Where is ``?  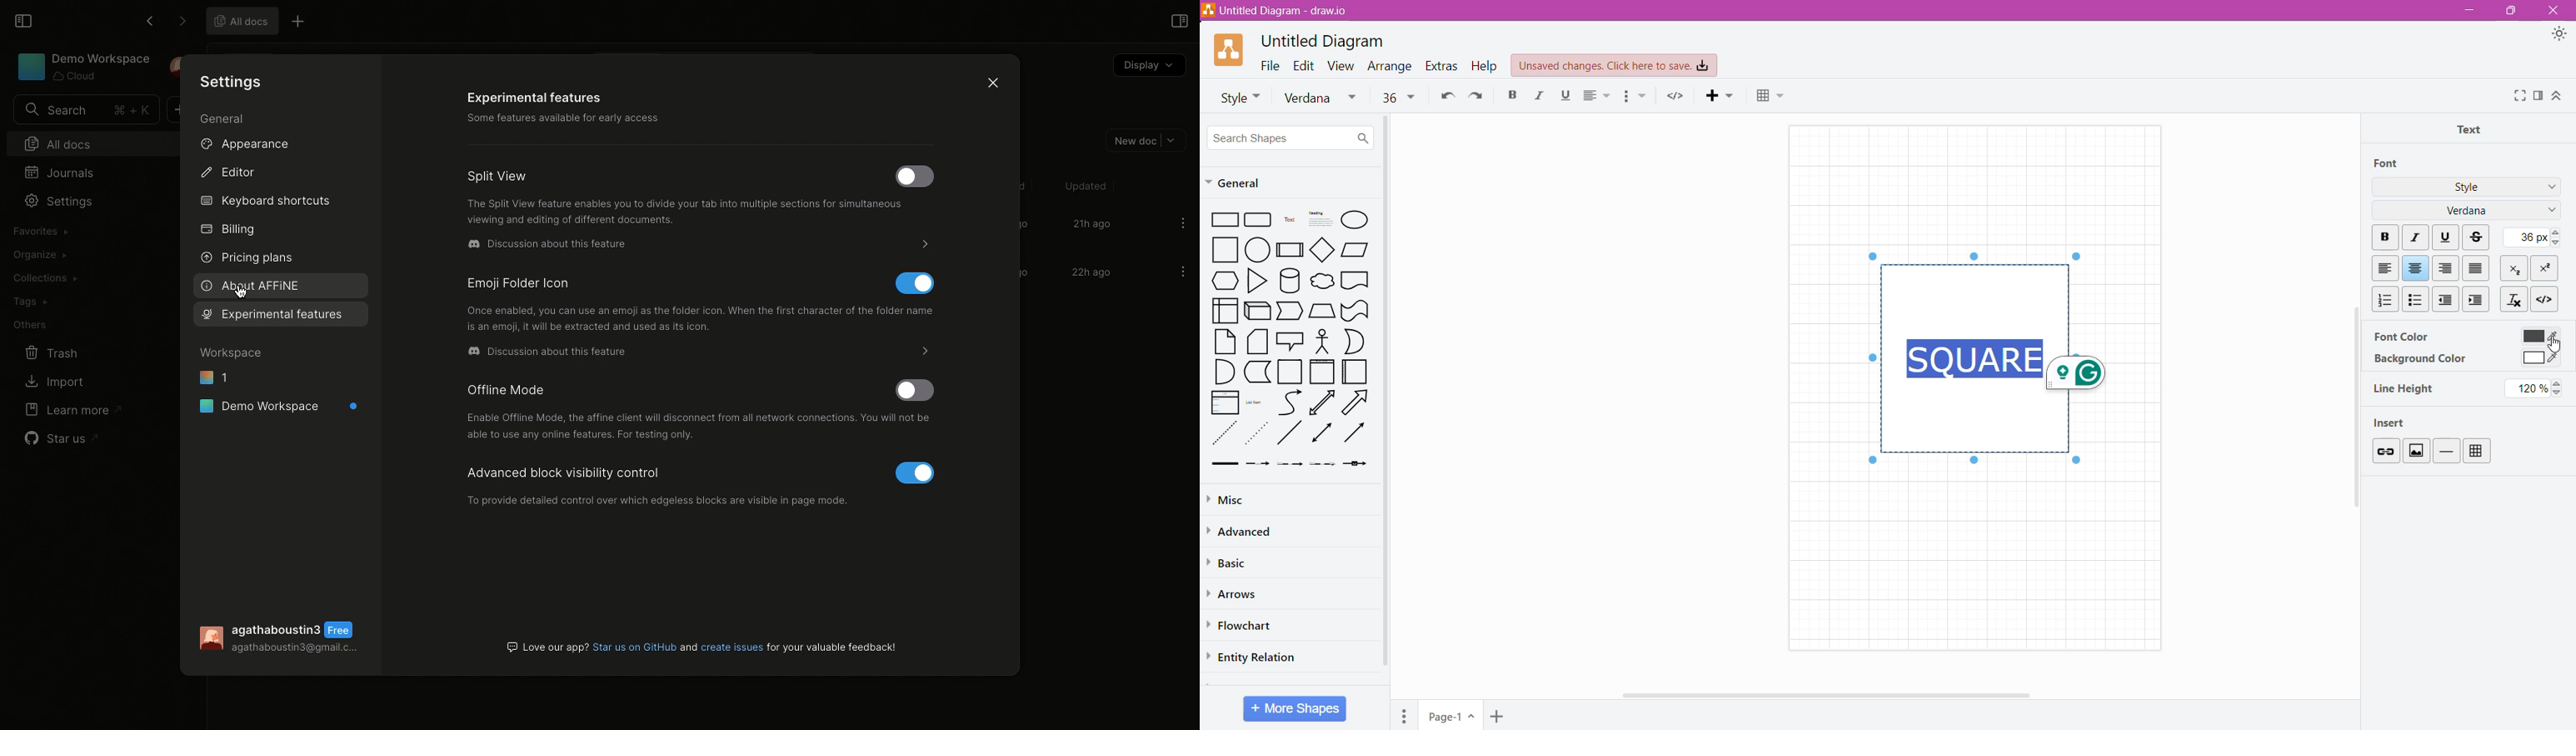
 is located at coordinates (2469, 210).